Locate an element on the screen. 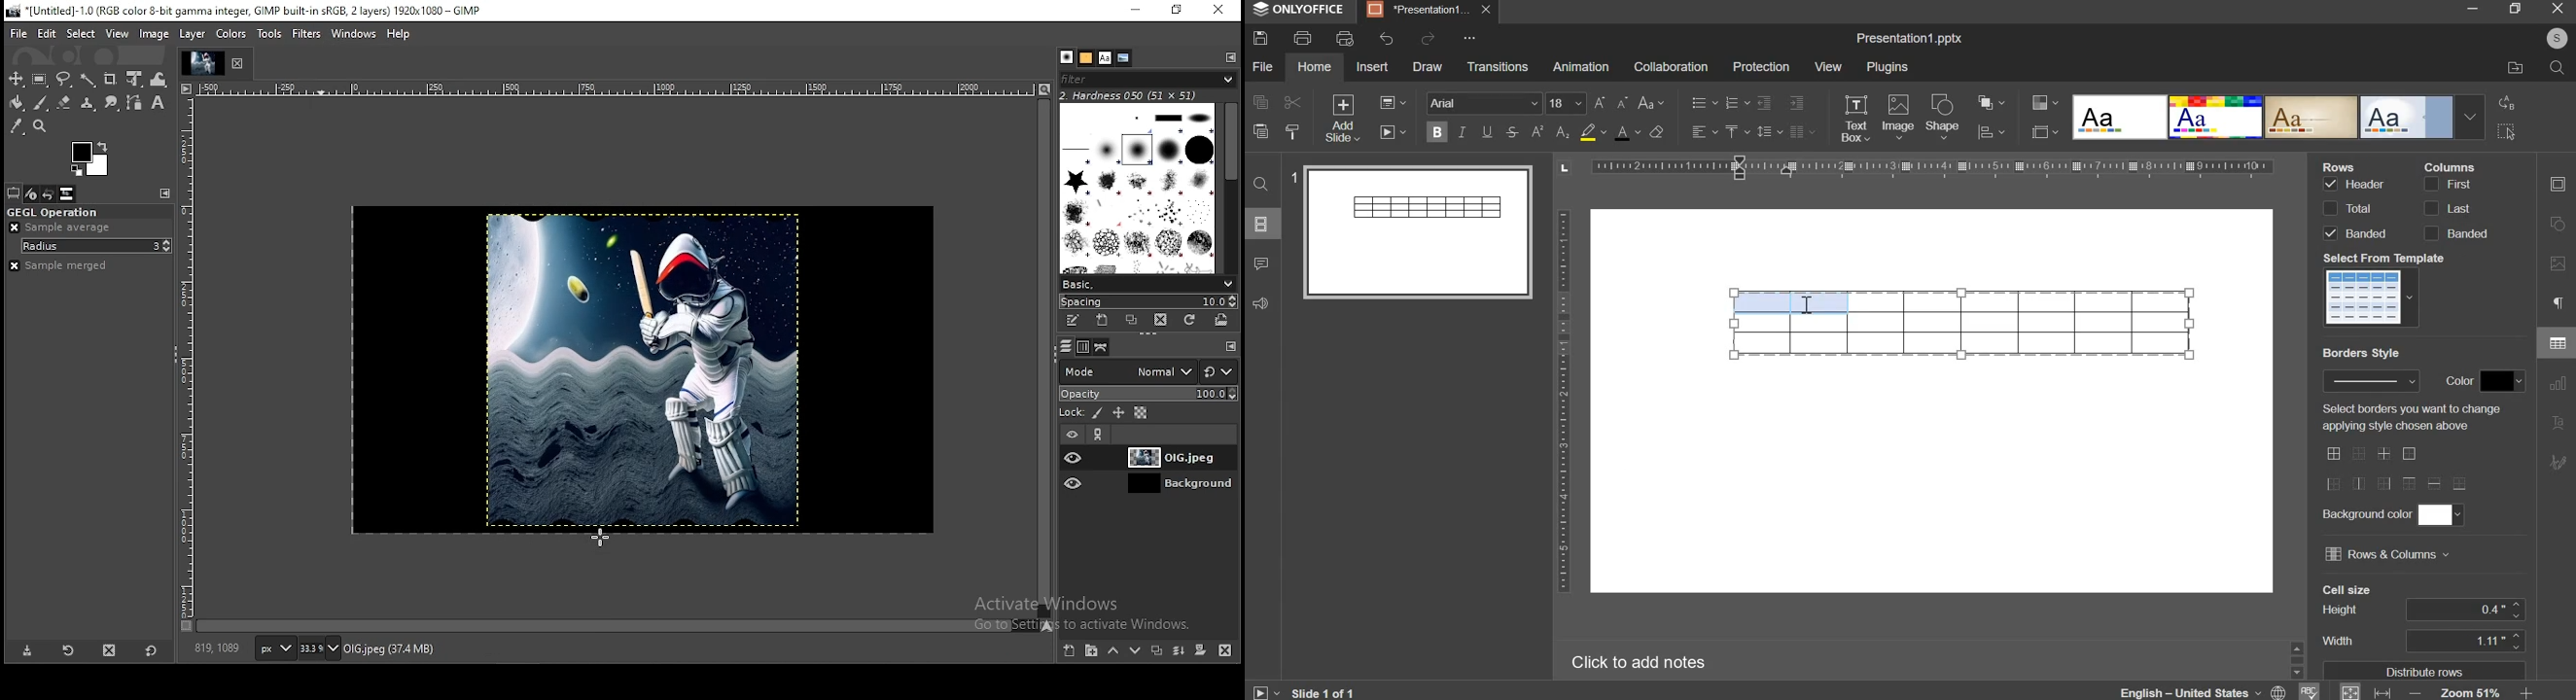 The image size is (2576, 700). right side menu is located at coordinates (2558, 327).